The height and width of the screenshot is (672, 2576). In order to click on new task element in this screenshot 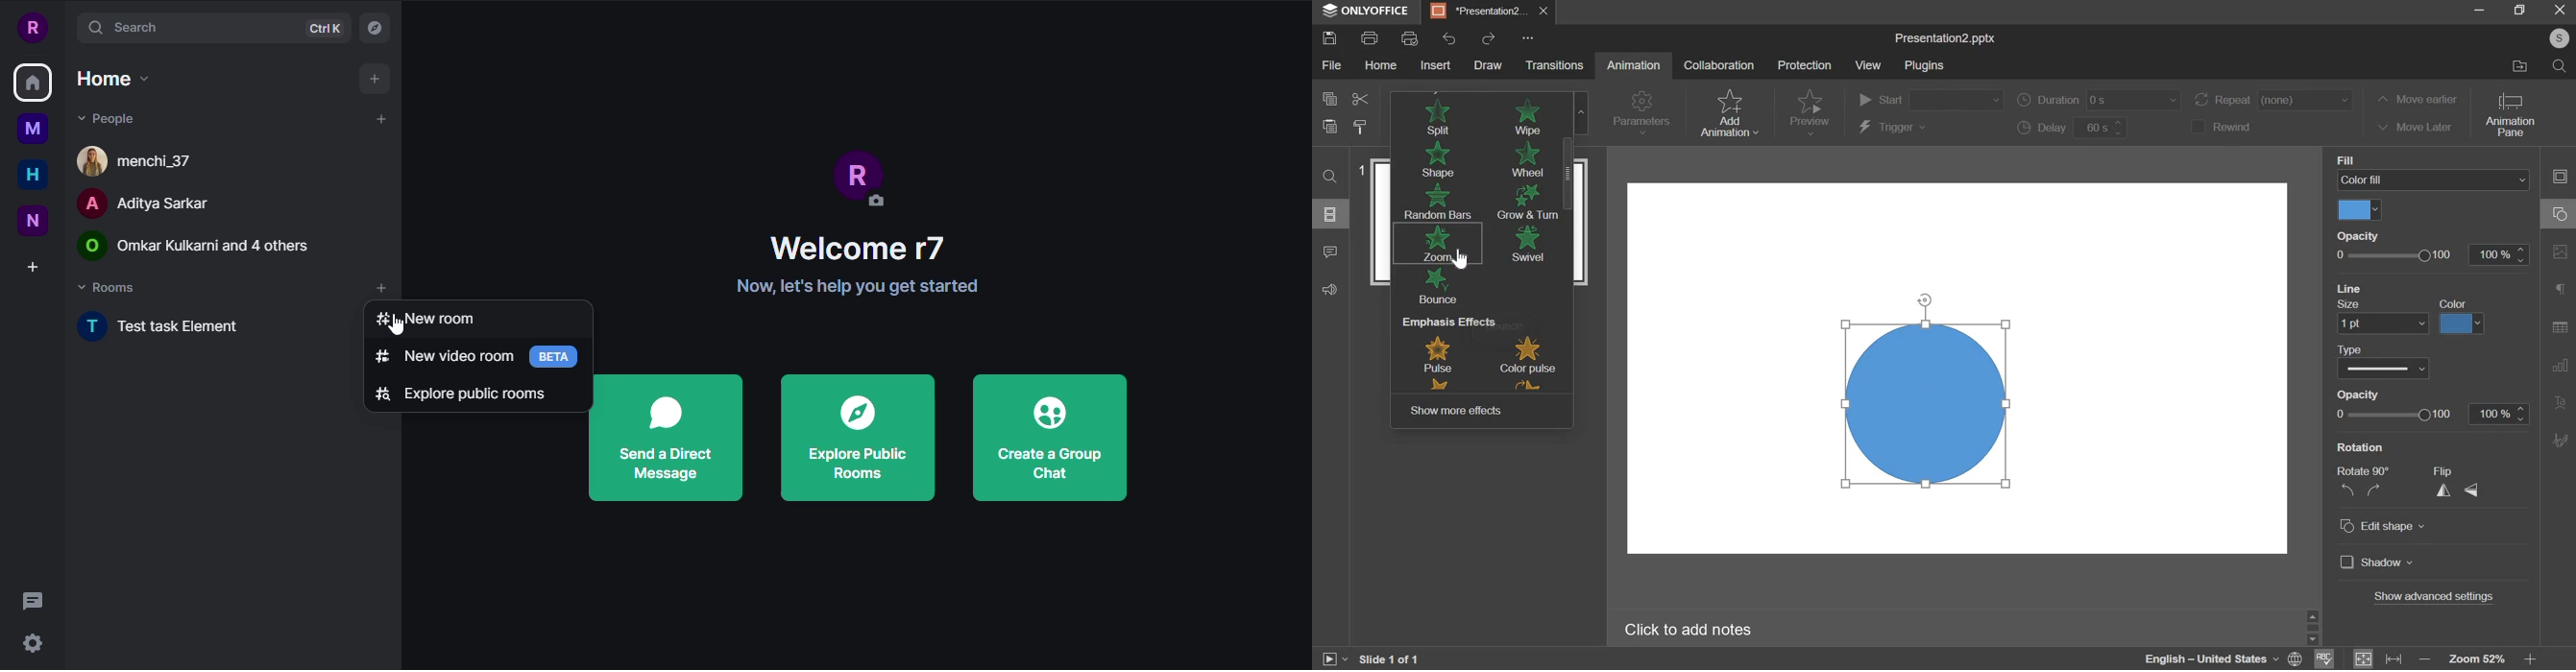, I will do `click(166, 325)`.